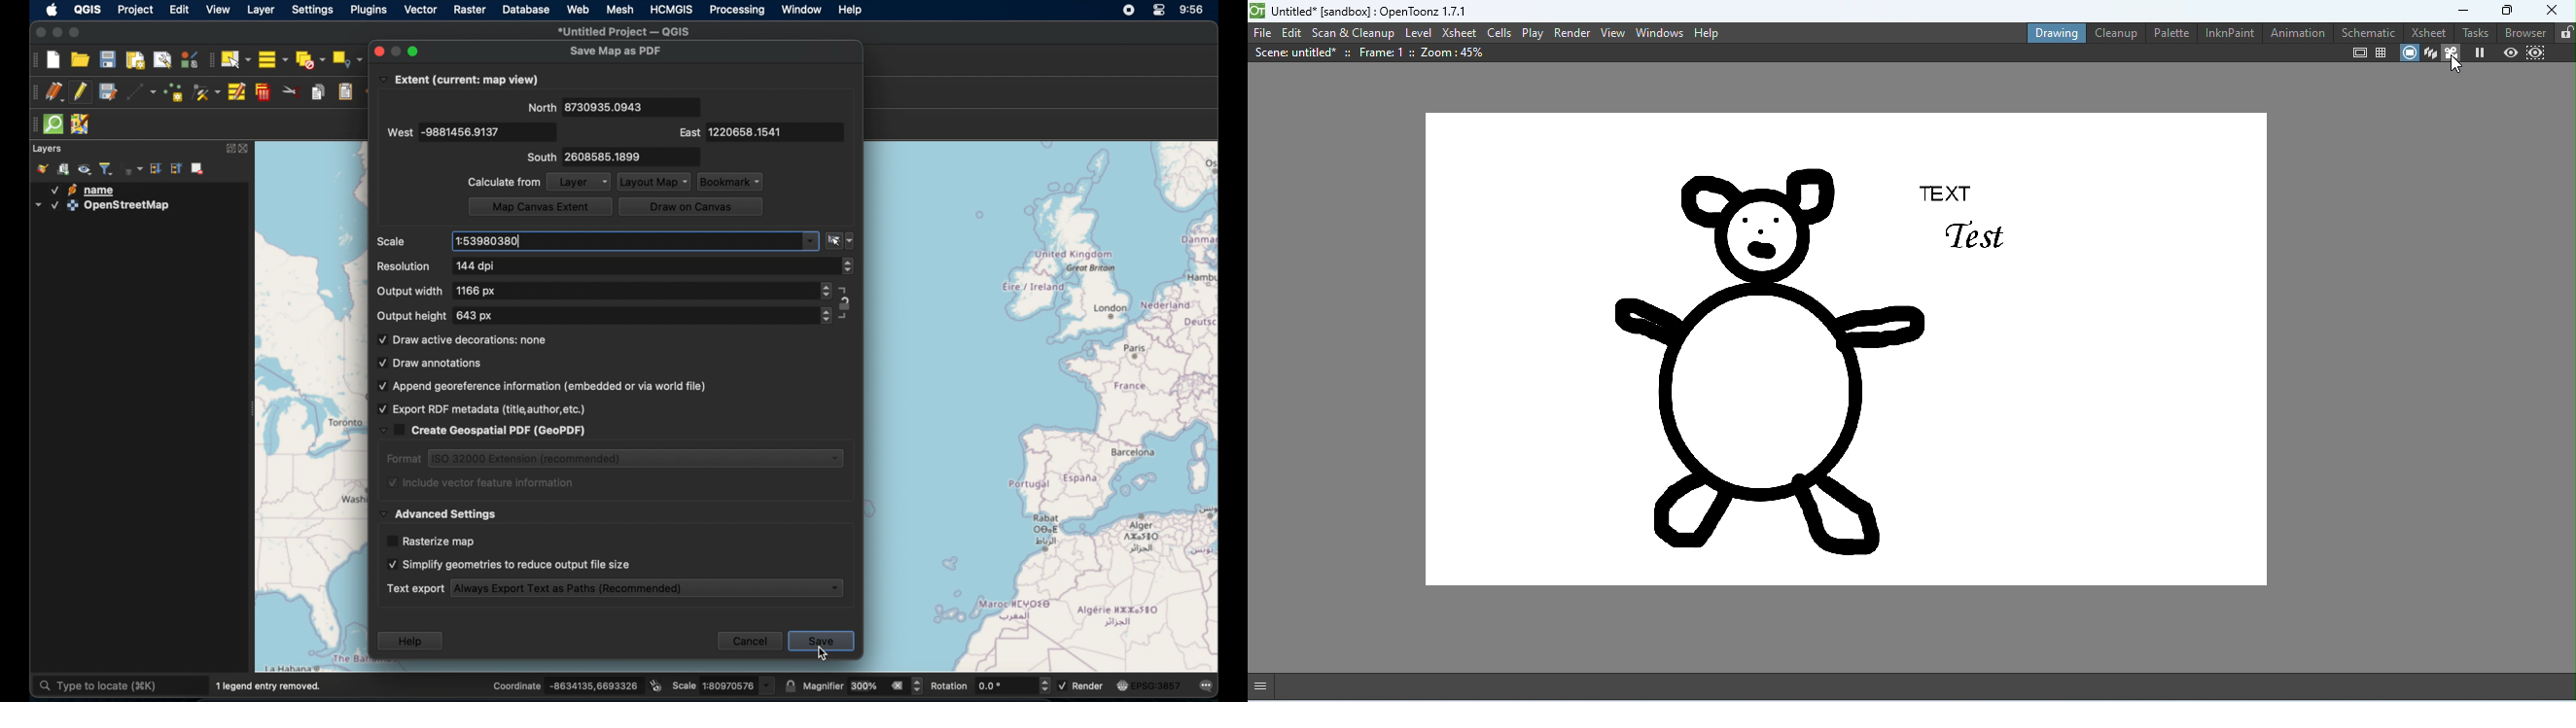 This screenshot has height=728, width=2576. What do you see at coordinates (66, 169) in the screenshot?
I see `add group` at bounding box center [66, 169].